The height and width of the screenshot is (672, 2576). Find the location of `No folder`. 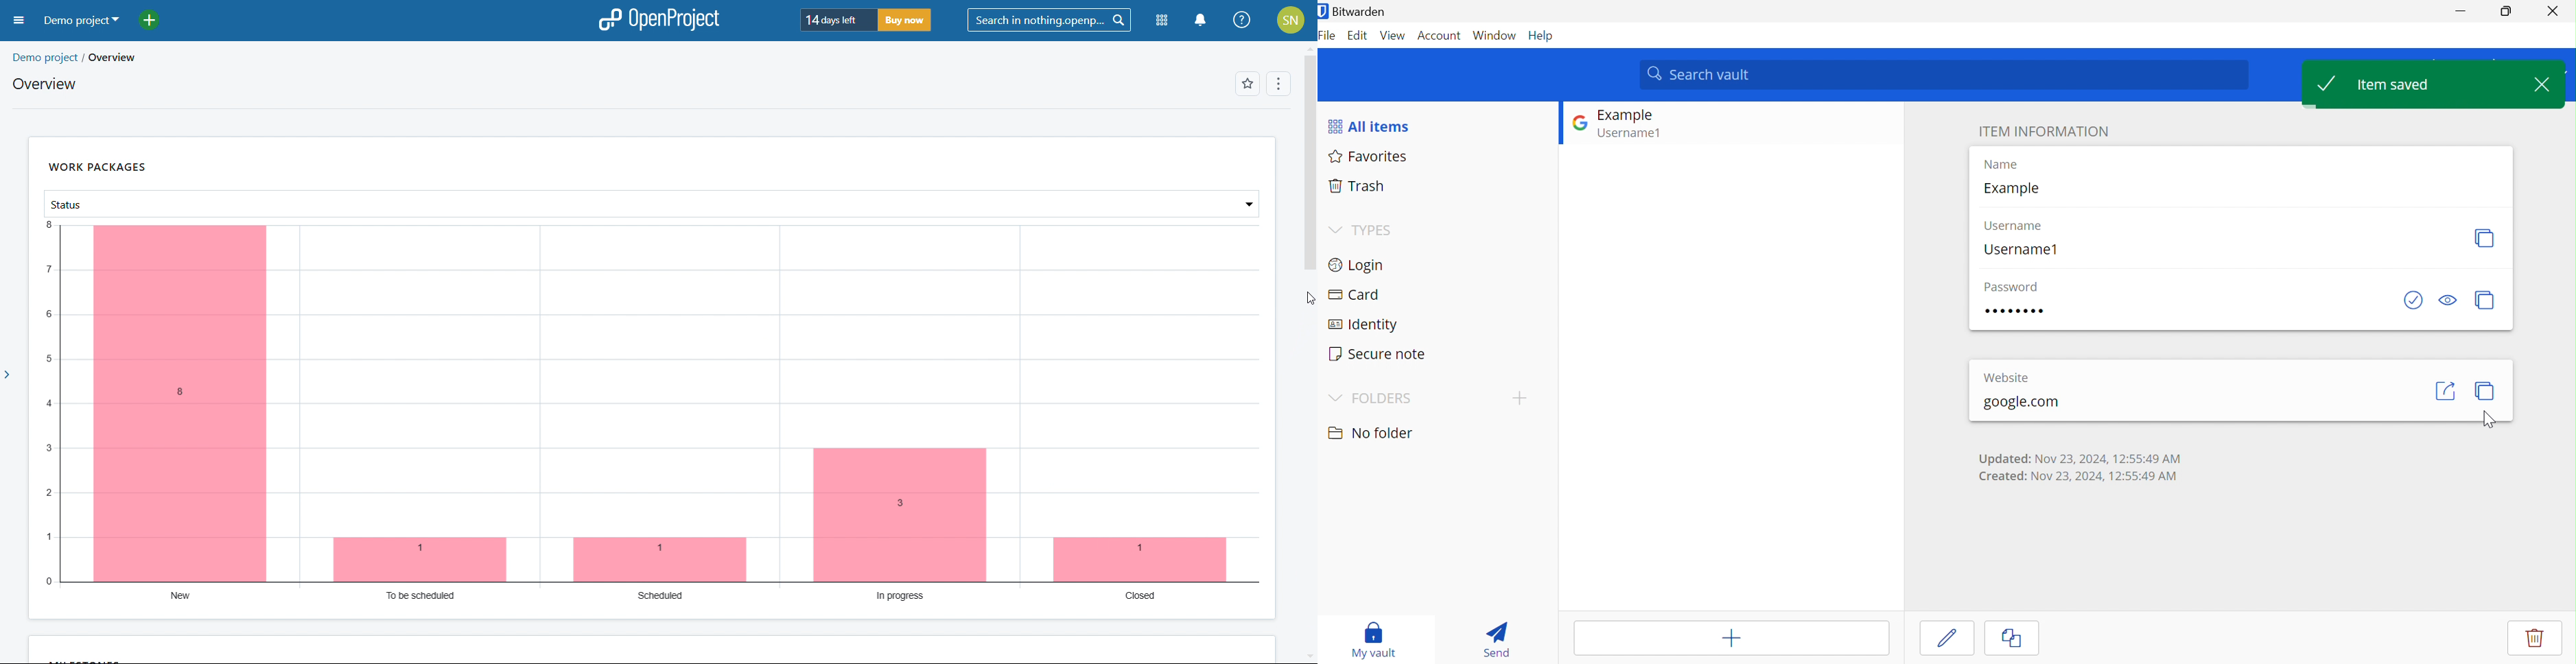

No folder is located at coordinates (1369, 433).